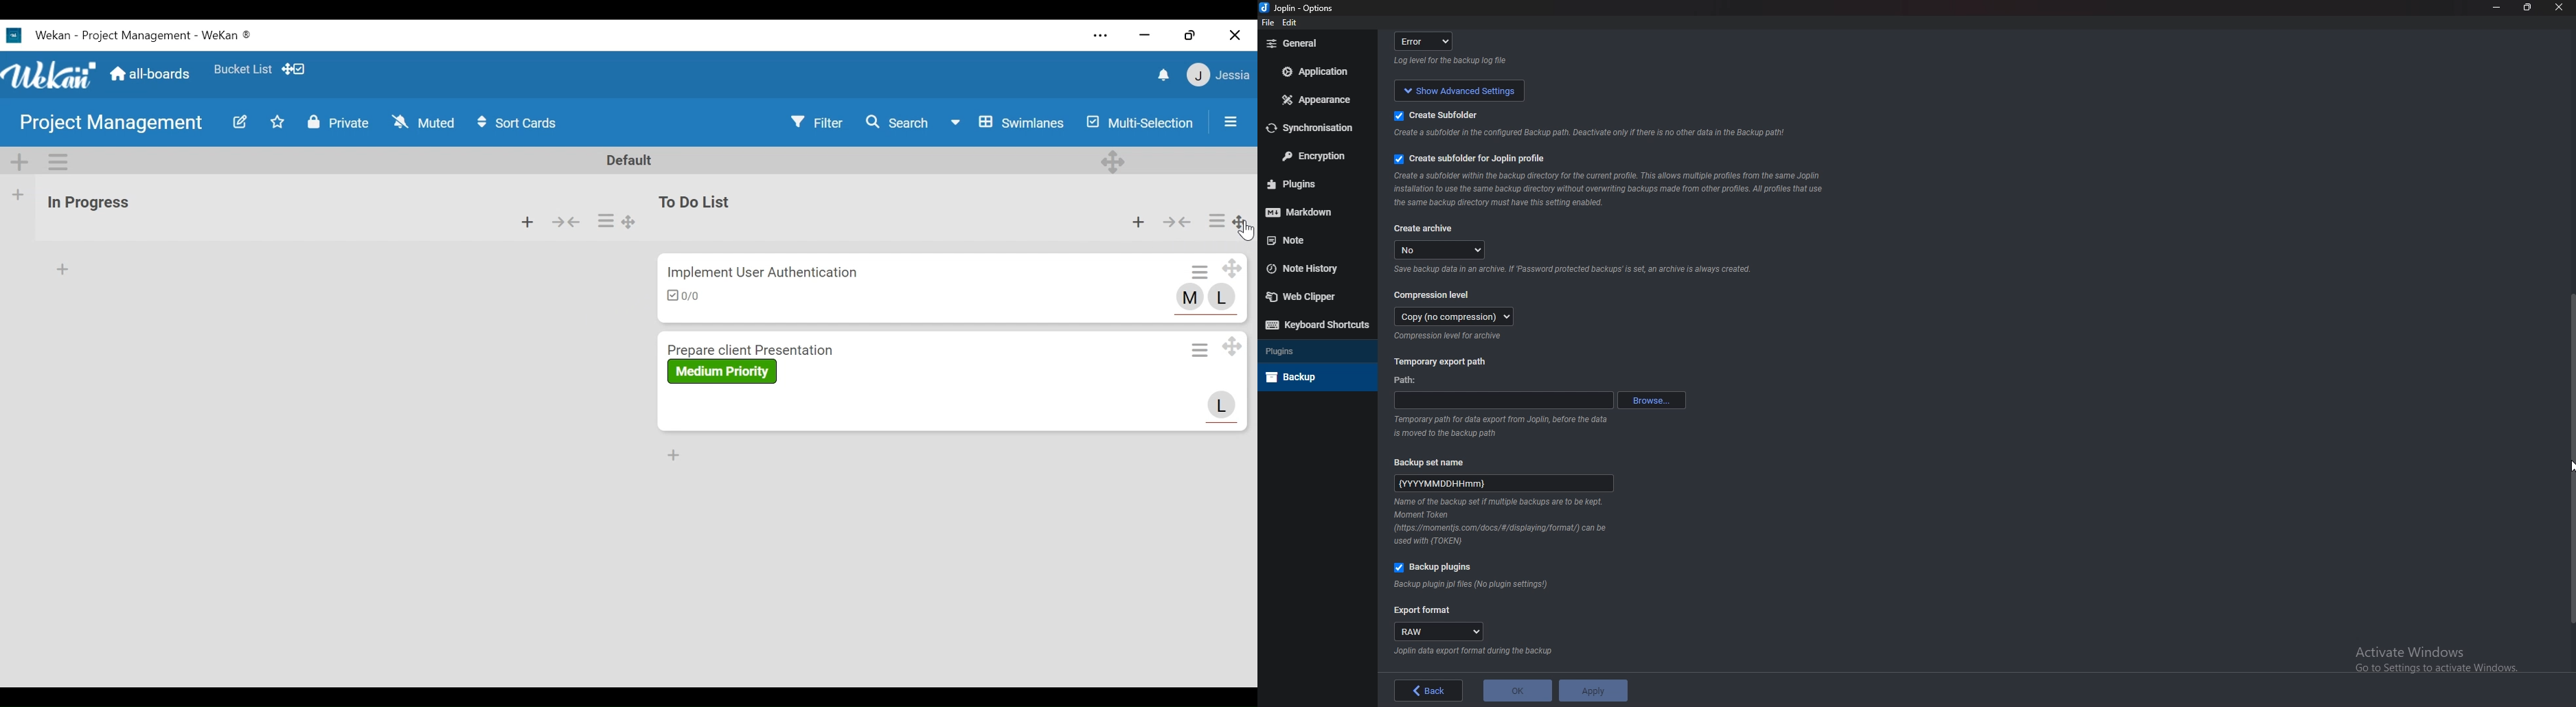 The width and height of the screenshot is (2576, 728). What do you see at coordinates (2529, 8) in the screenshot?
I see `Resize` at bounding box center [2529, 8].